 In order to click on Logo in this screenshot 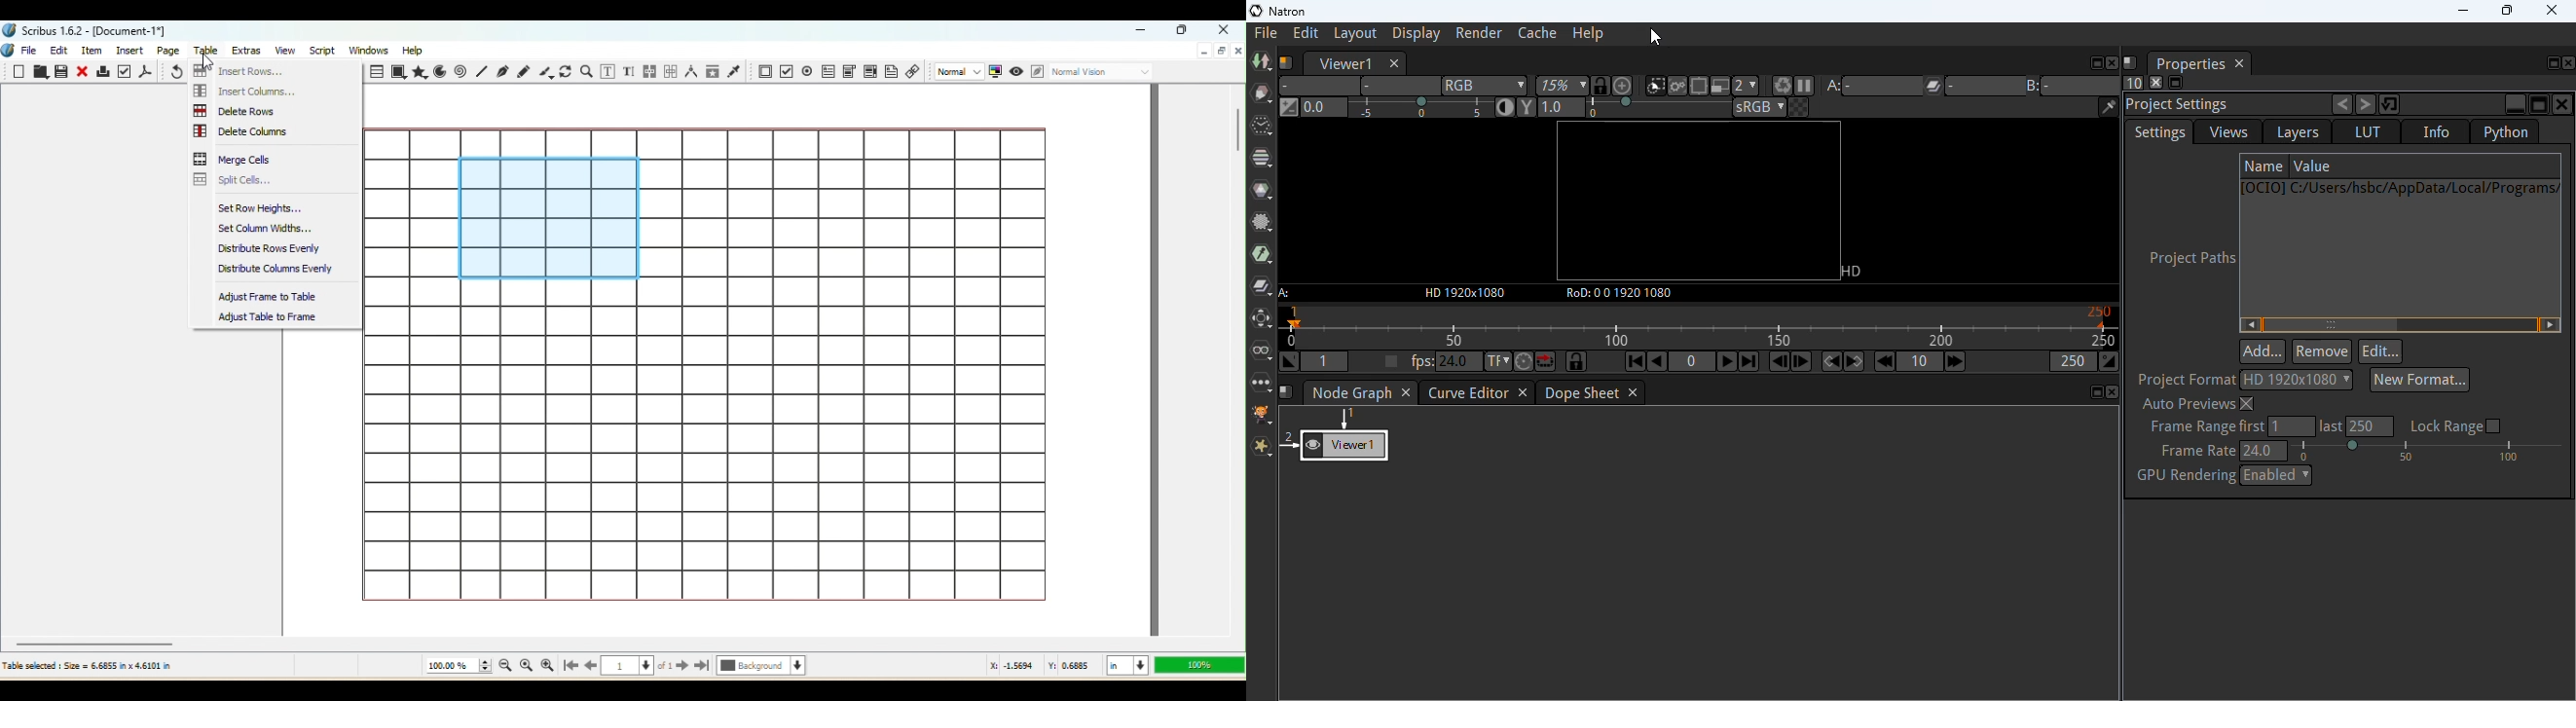, I will do `click(9, 52)`.